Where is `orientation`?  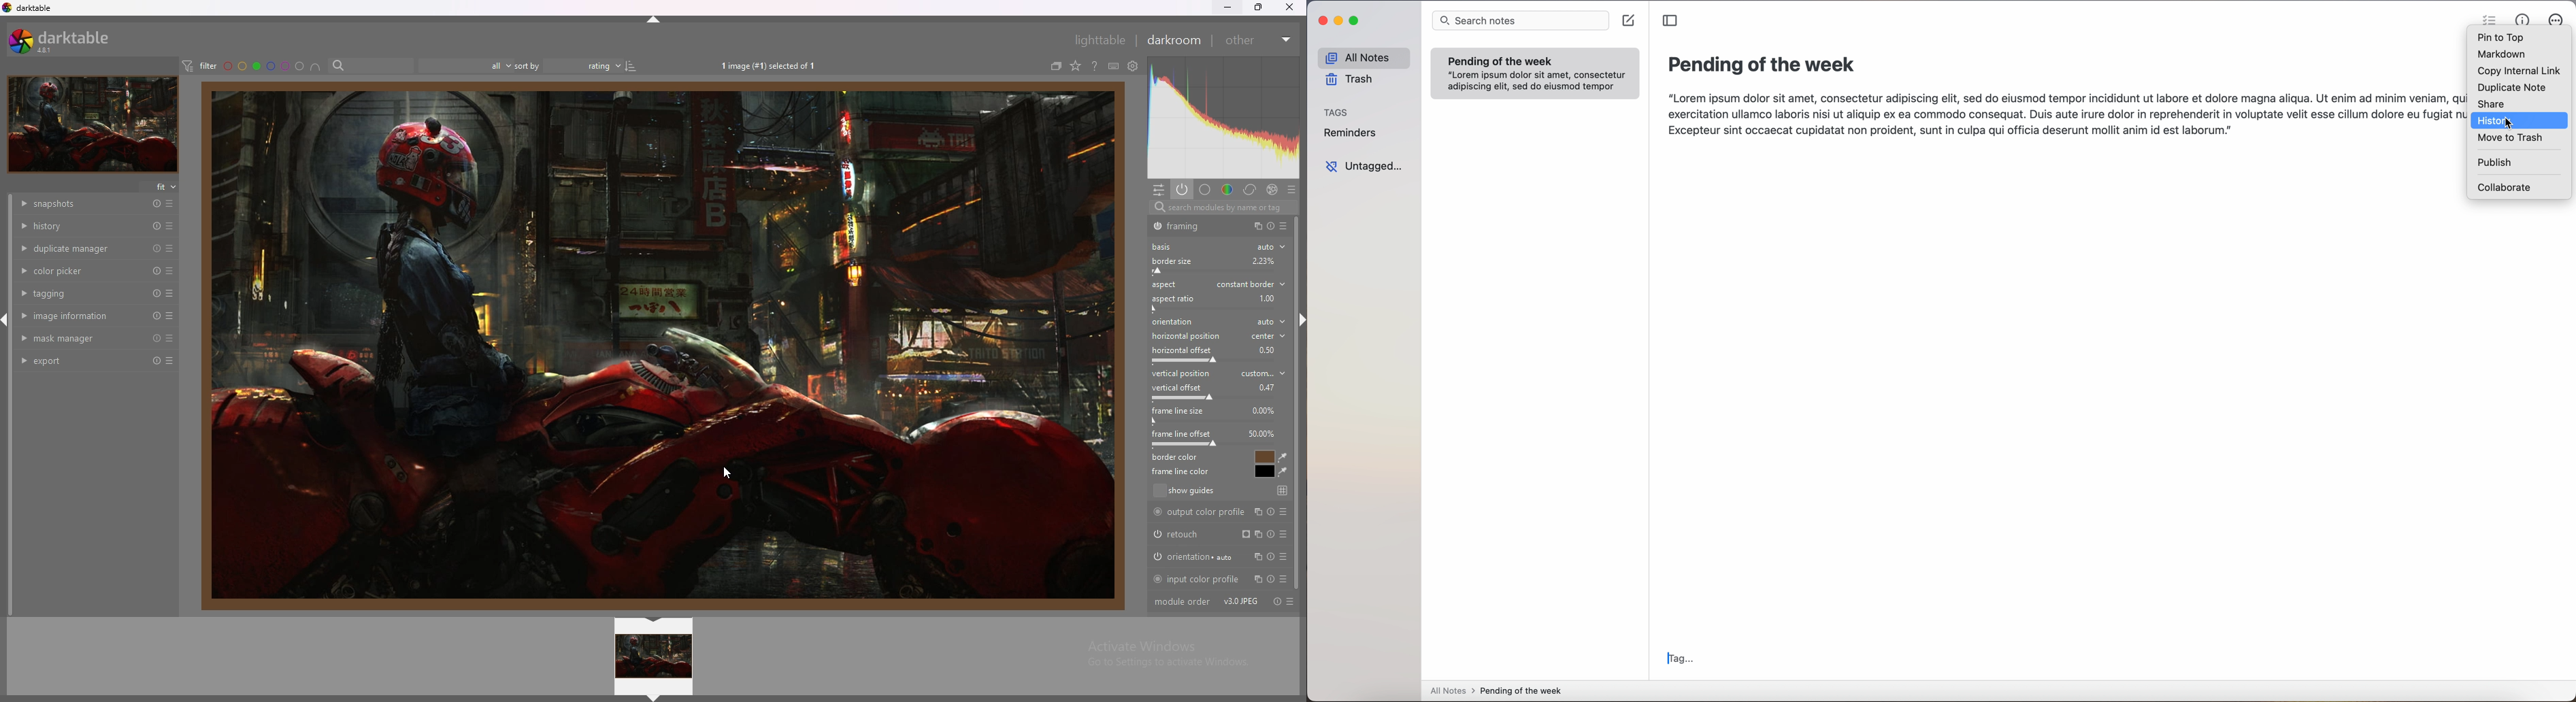
orientation is located at coordinates (1220, 322).